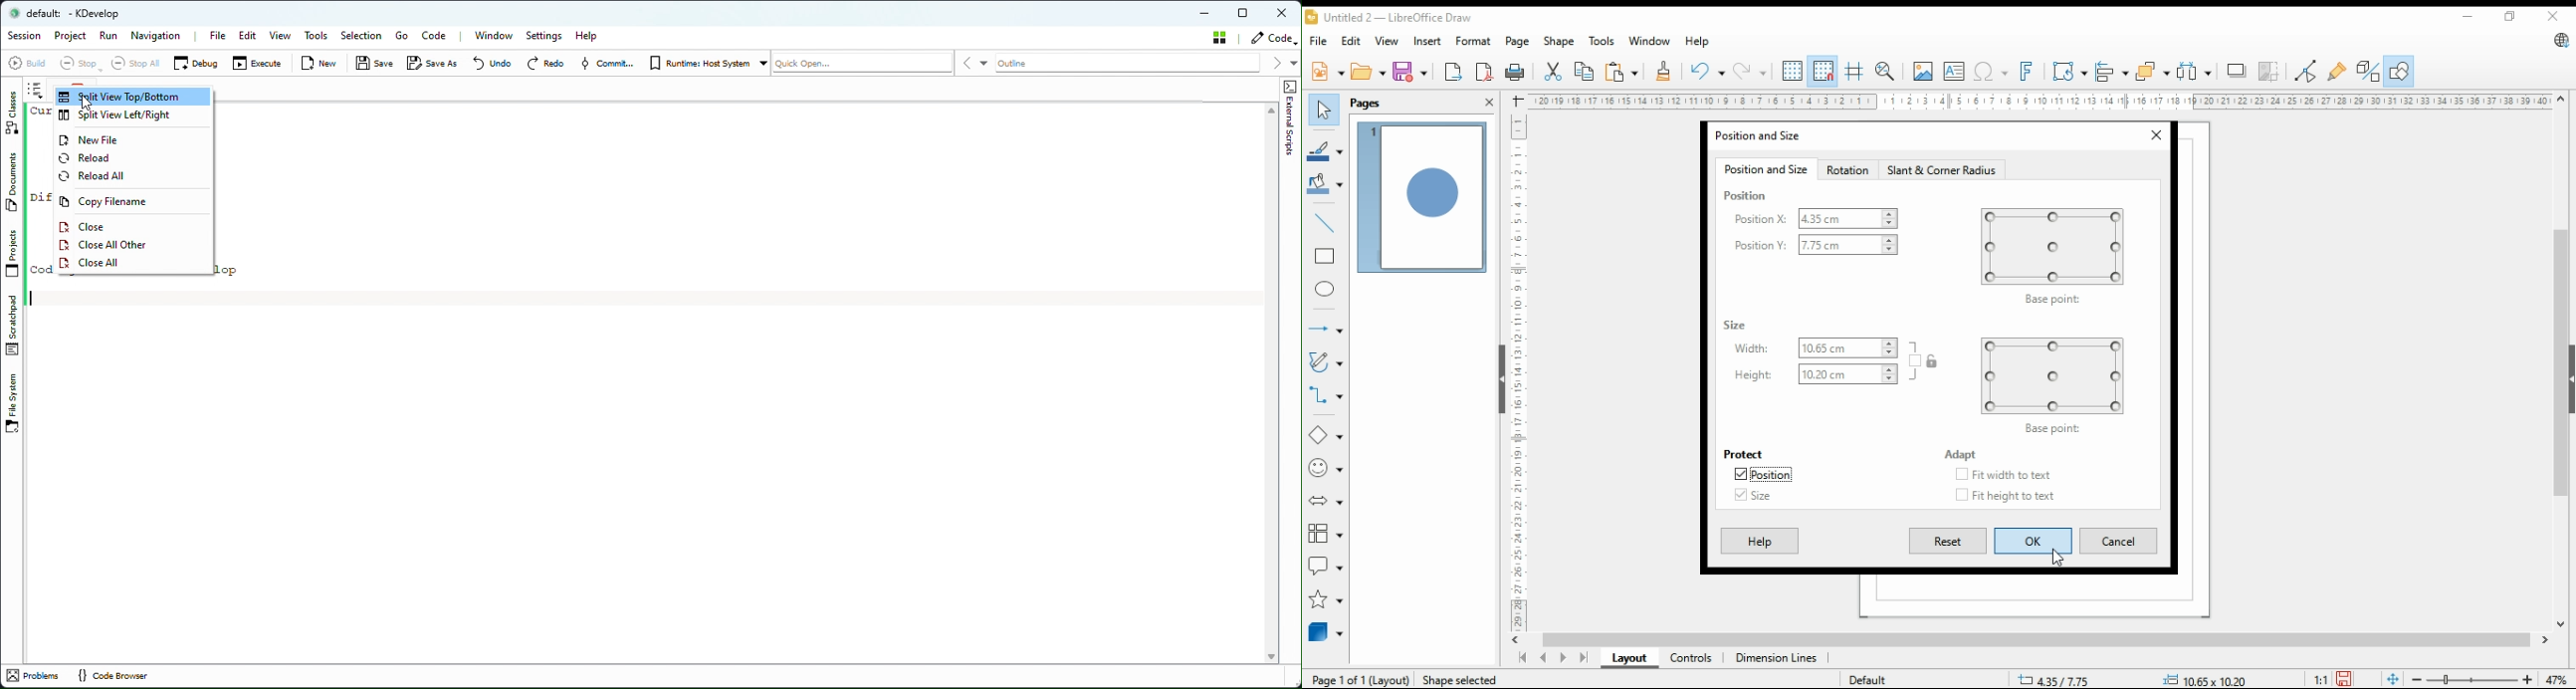  Describe the element at coordinates (2514, 17) in the screenshot. I see `restore` at that location.